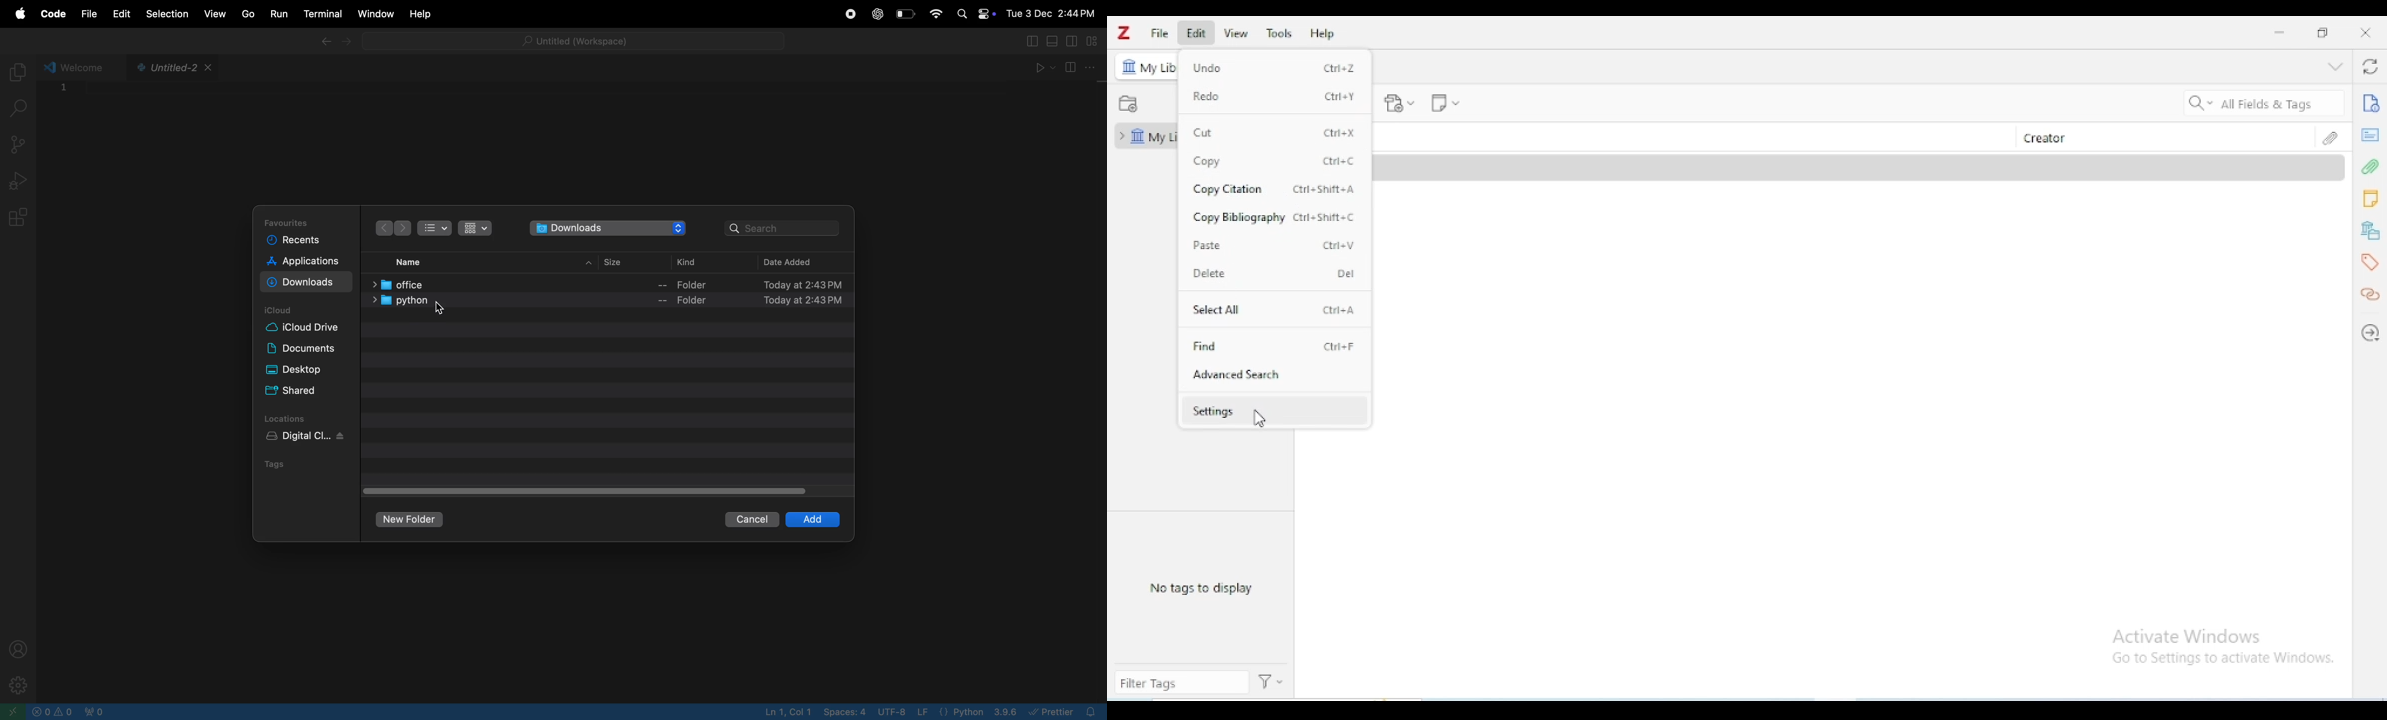 The width and height of the screenshot is (2408, 728). What do you see at coordinates (2370, 135) in the screenshot?
I see `abstract` at bounding box center [2370, 135].